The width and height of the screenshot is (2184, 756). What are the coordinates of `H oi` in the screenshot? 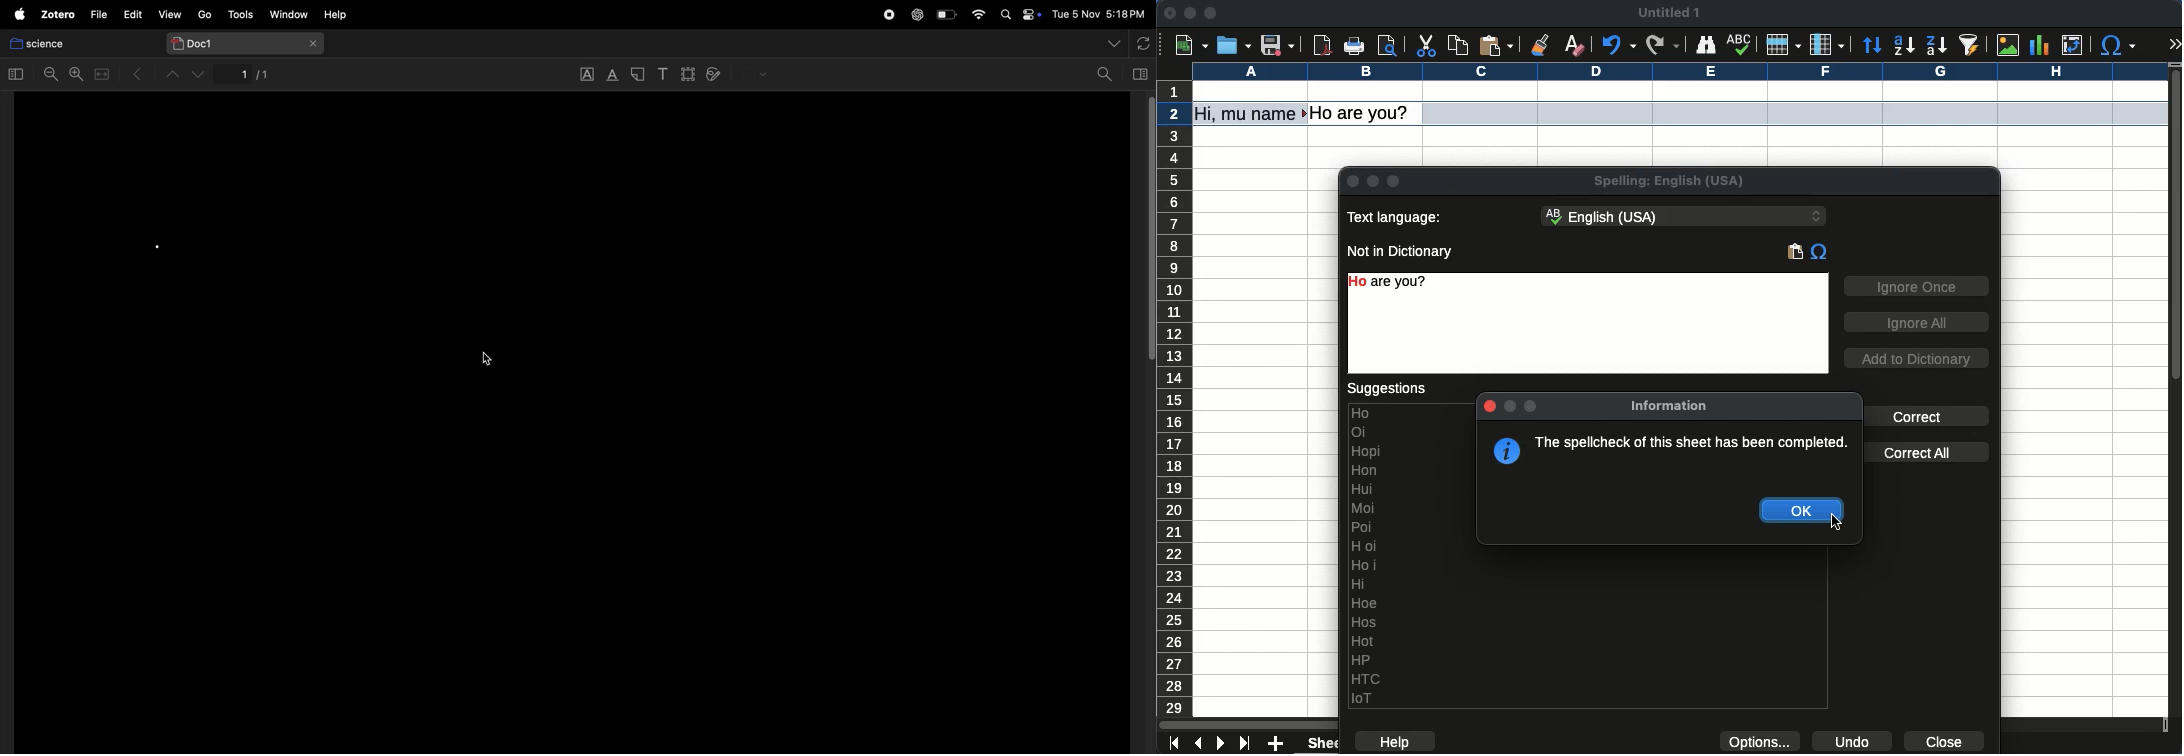 It's located at (1365, 546).